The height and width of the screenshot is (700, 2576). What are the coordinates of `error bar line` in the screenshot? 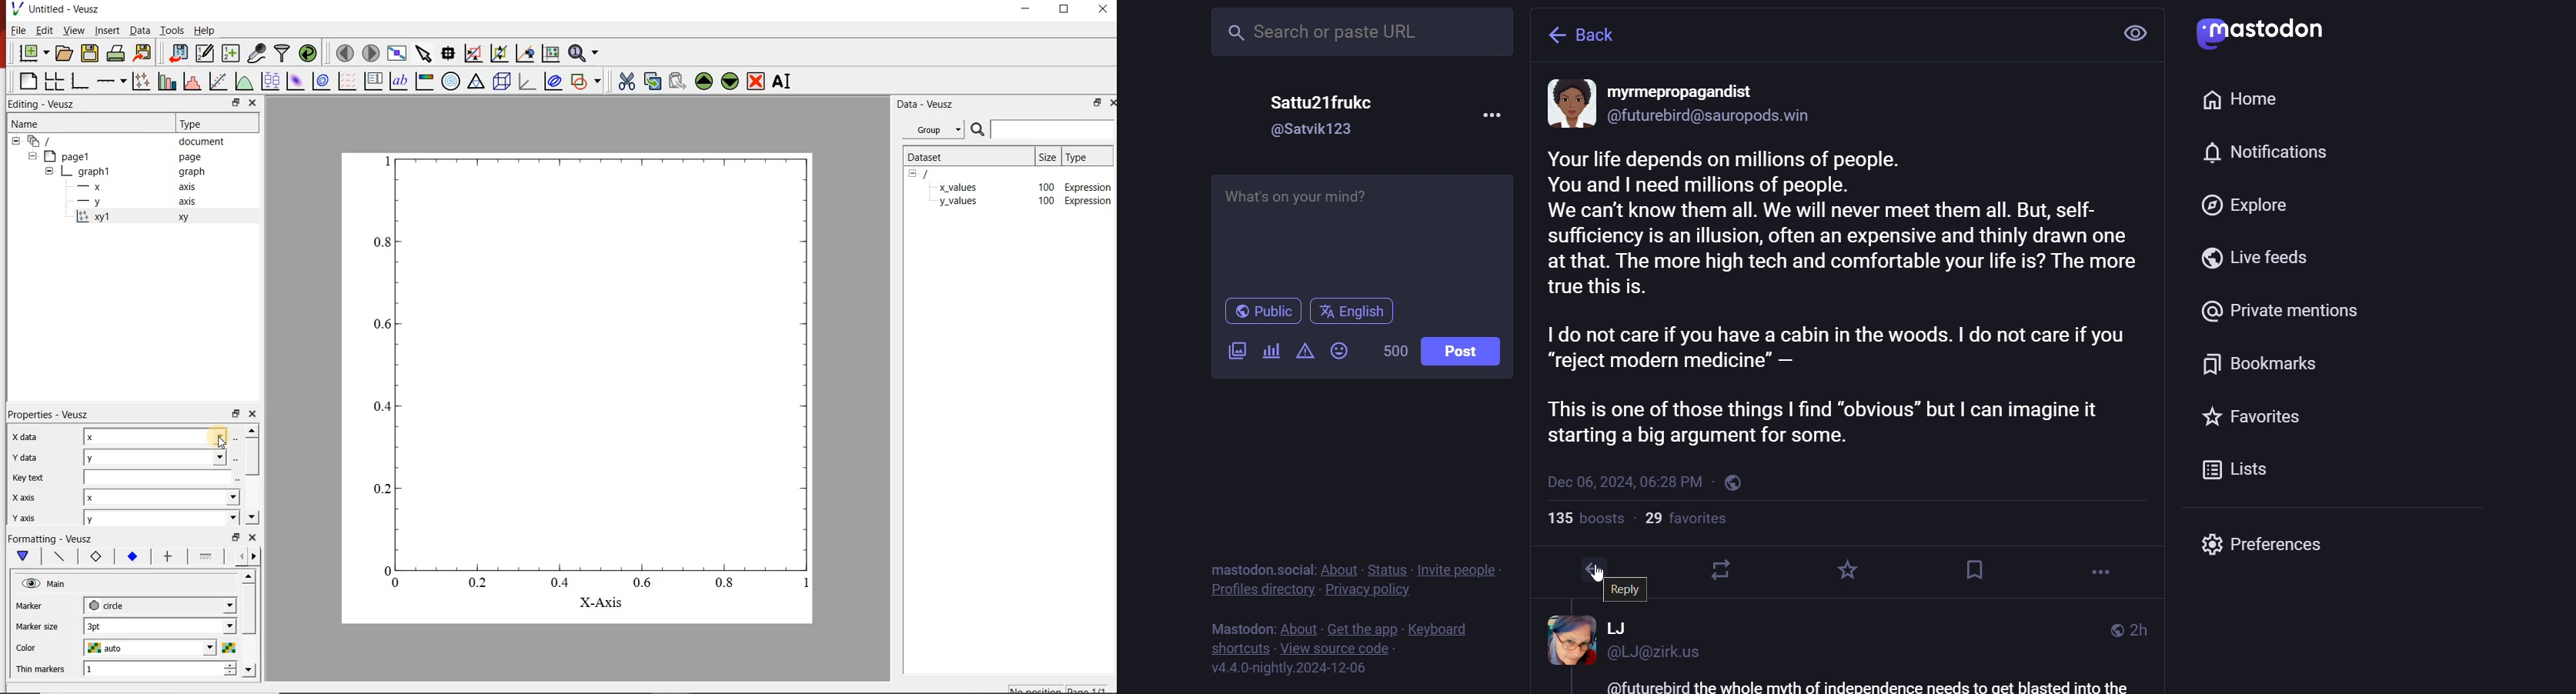 It's located at (171, 557).